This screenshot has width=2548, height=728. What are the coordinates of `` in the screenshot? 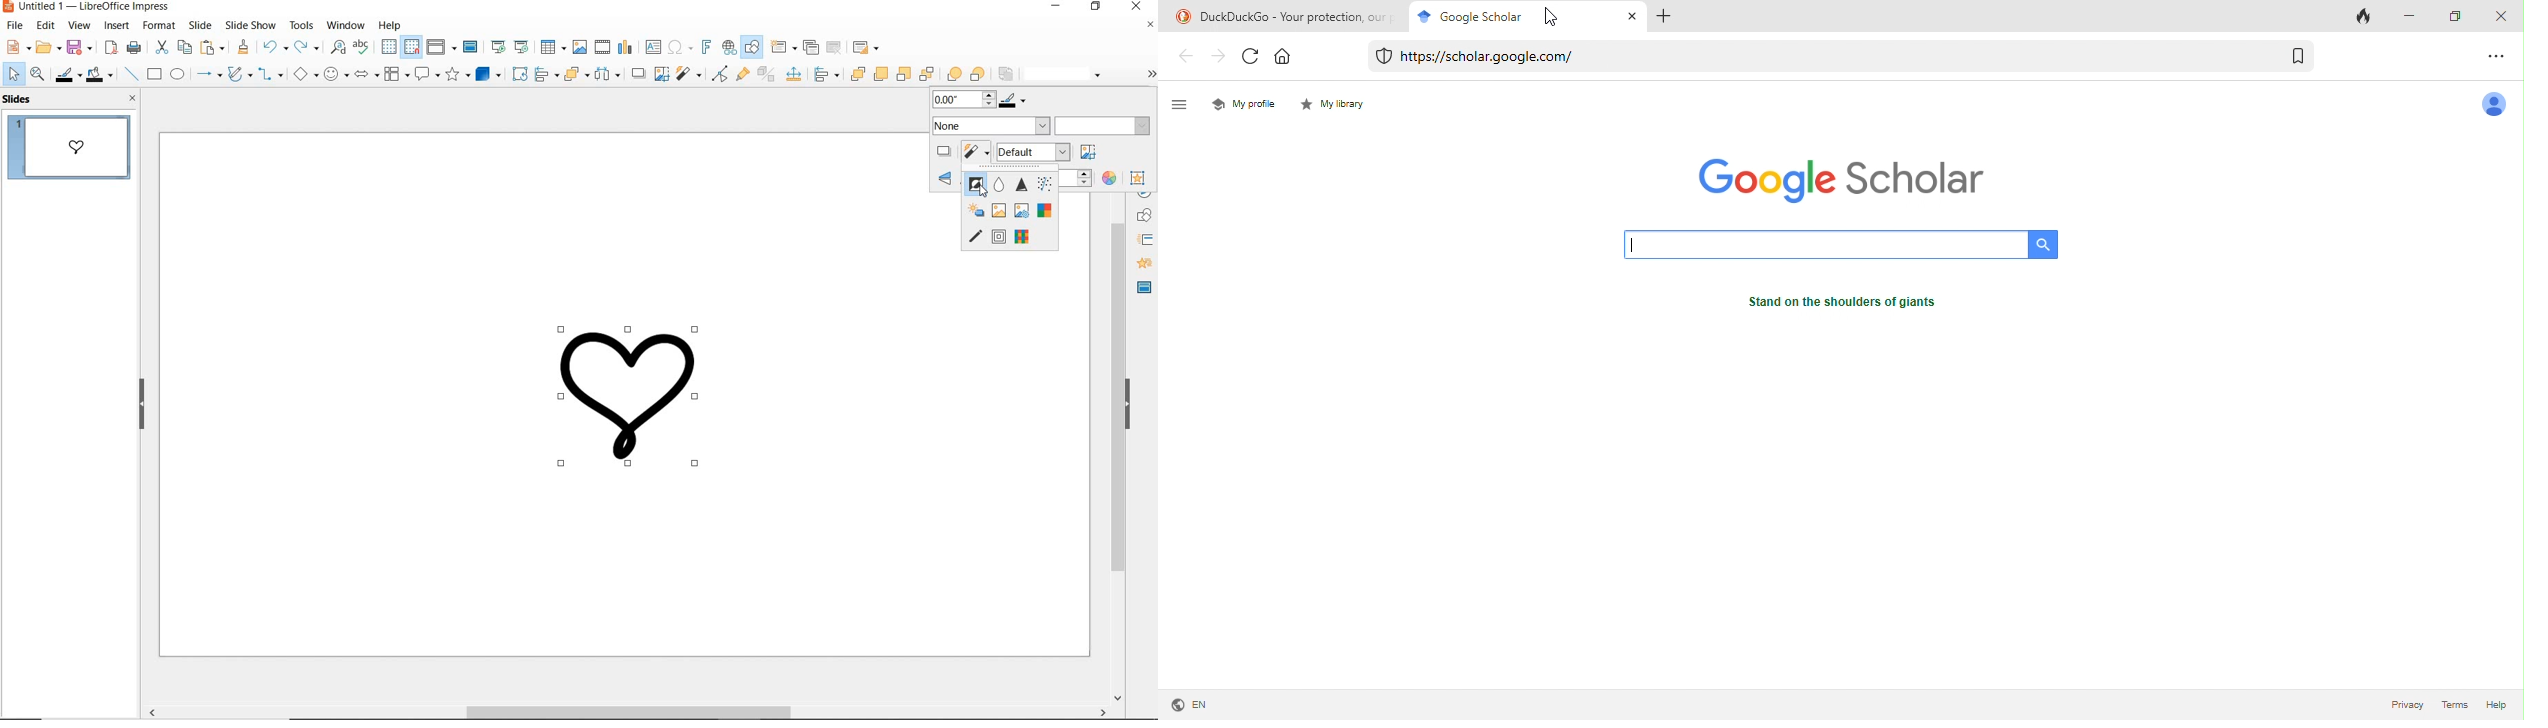 It's located at (1142, 289).